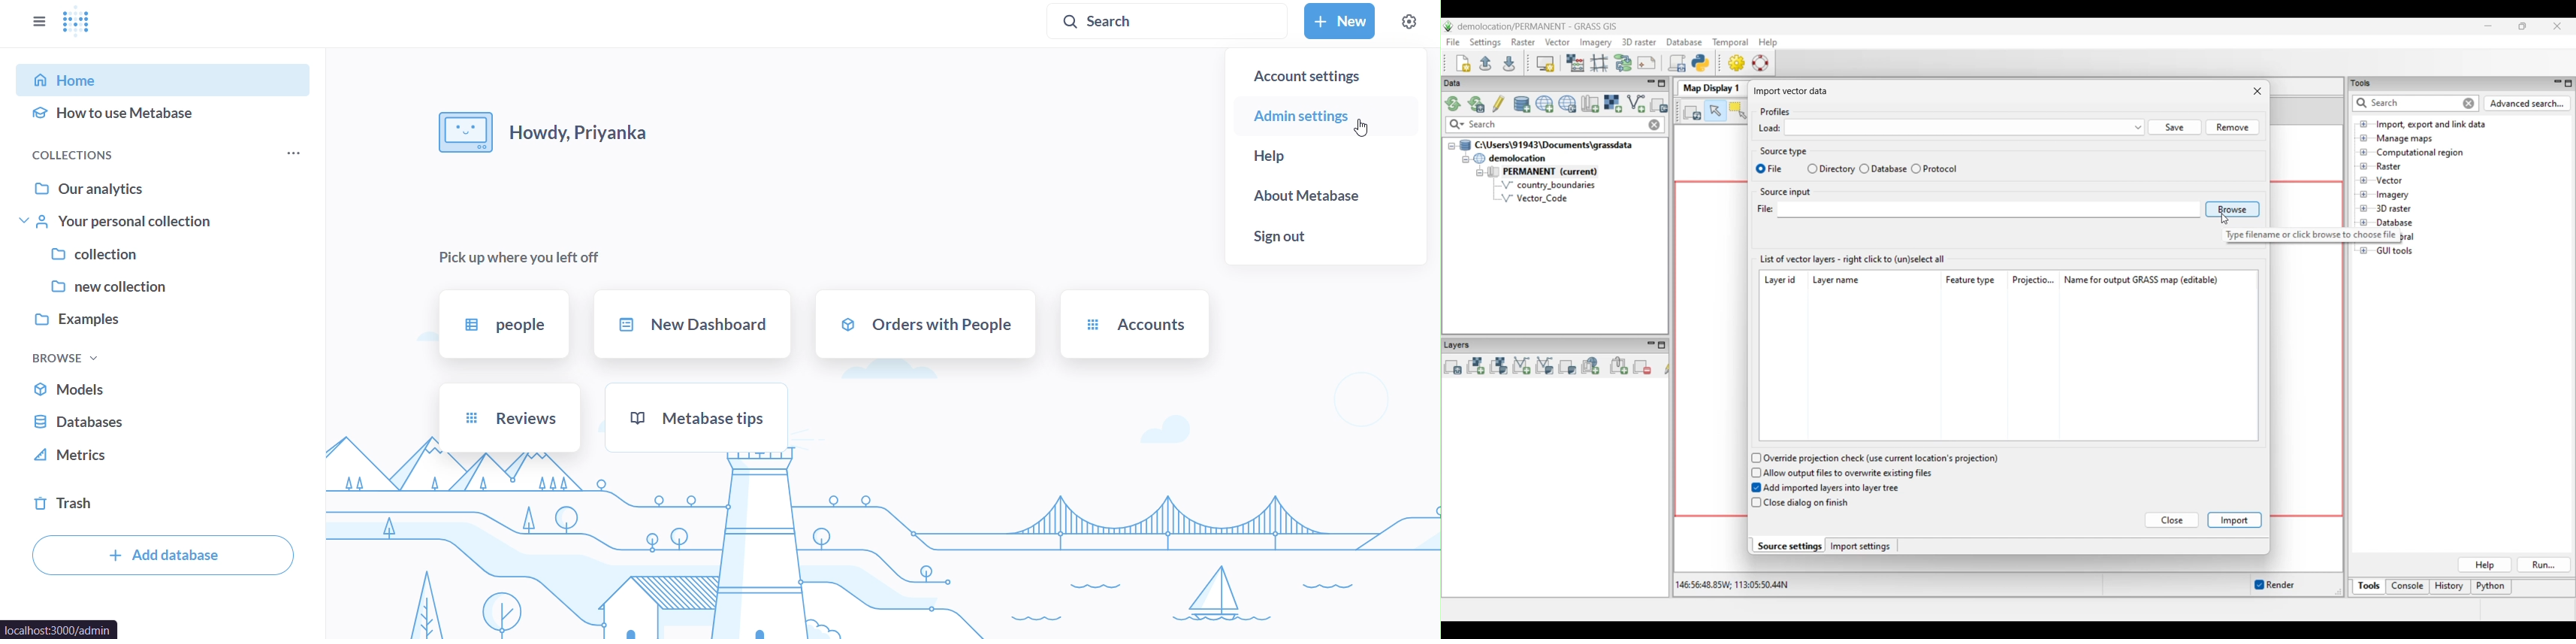 The width and height of the screenshot is (2576, 644). Describe the element at coordinates (62, 359) in the screenshot. I see `browse` at that location.